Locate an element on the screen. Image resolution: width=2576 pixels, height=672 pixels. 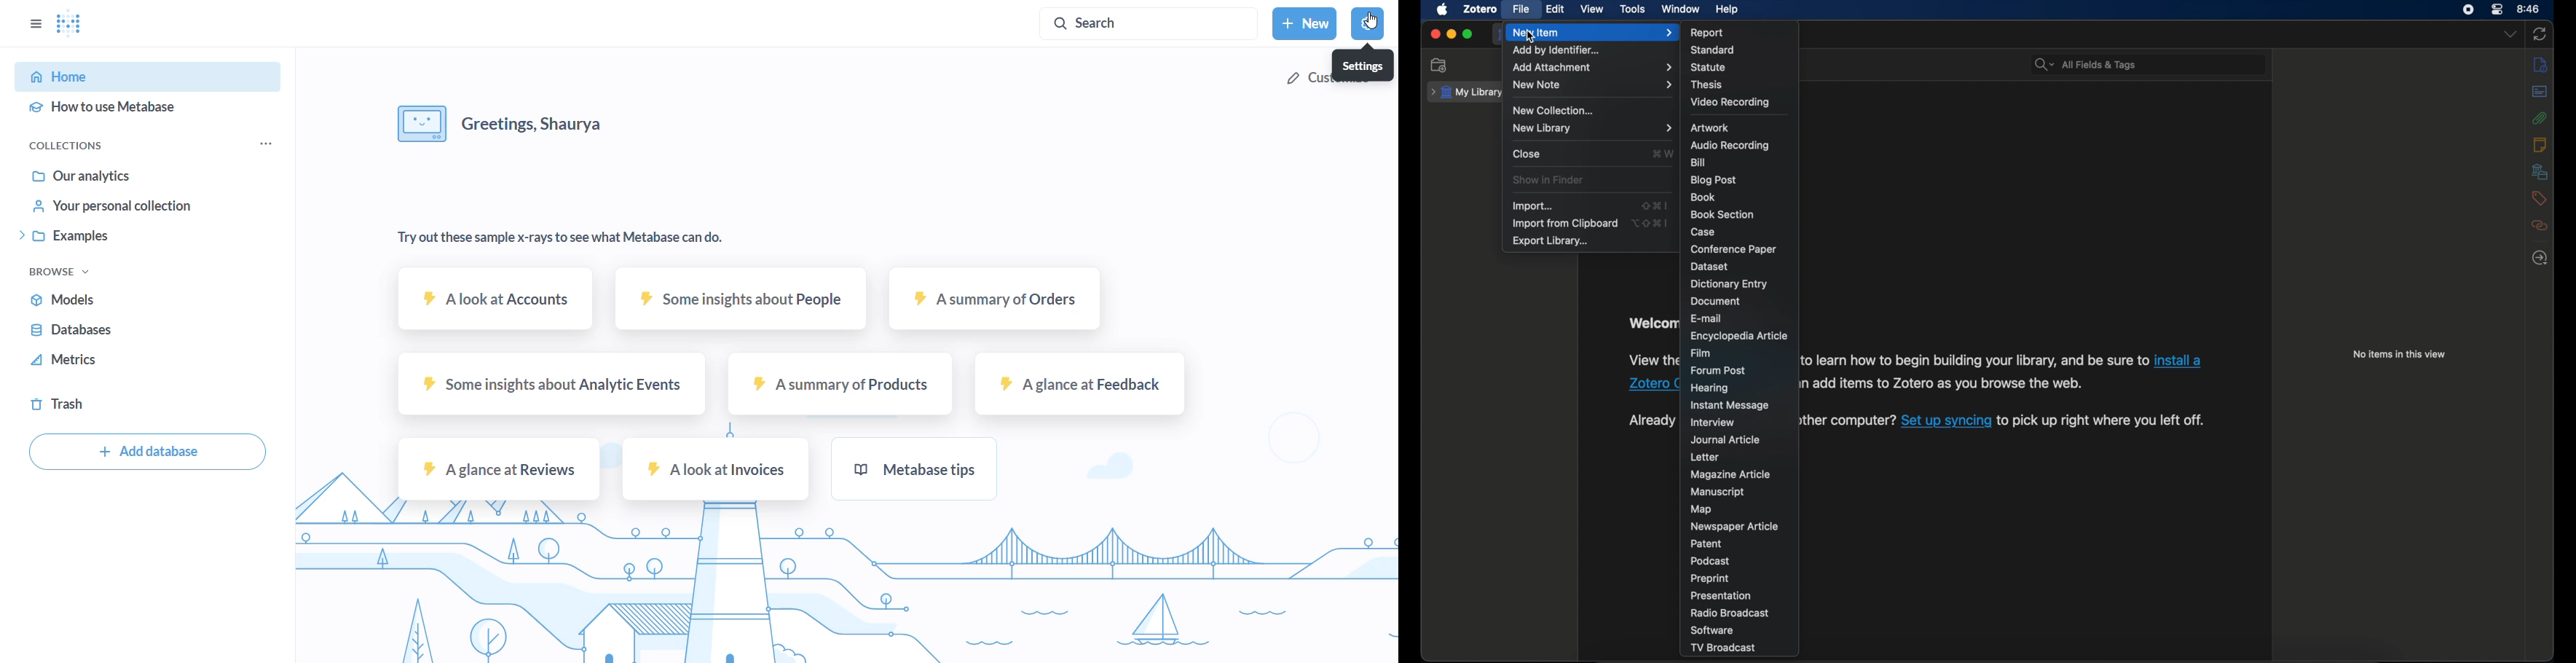
manuscript is located at coordinates (1717, 492).